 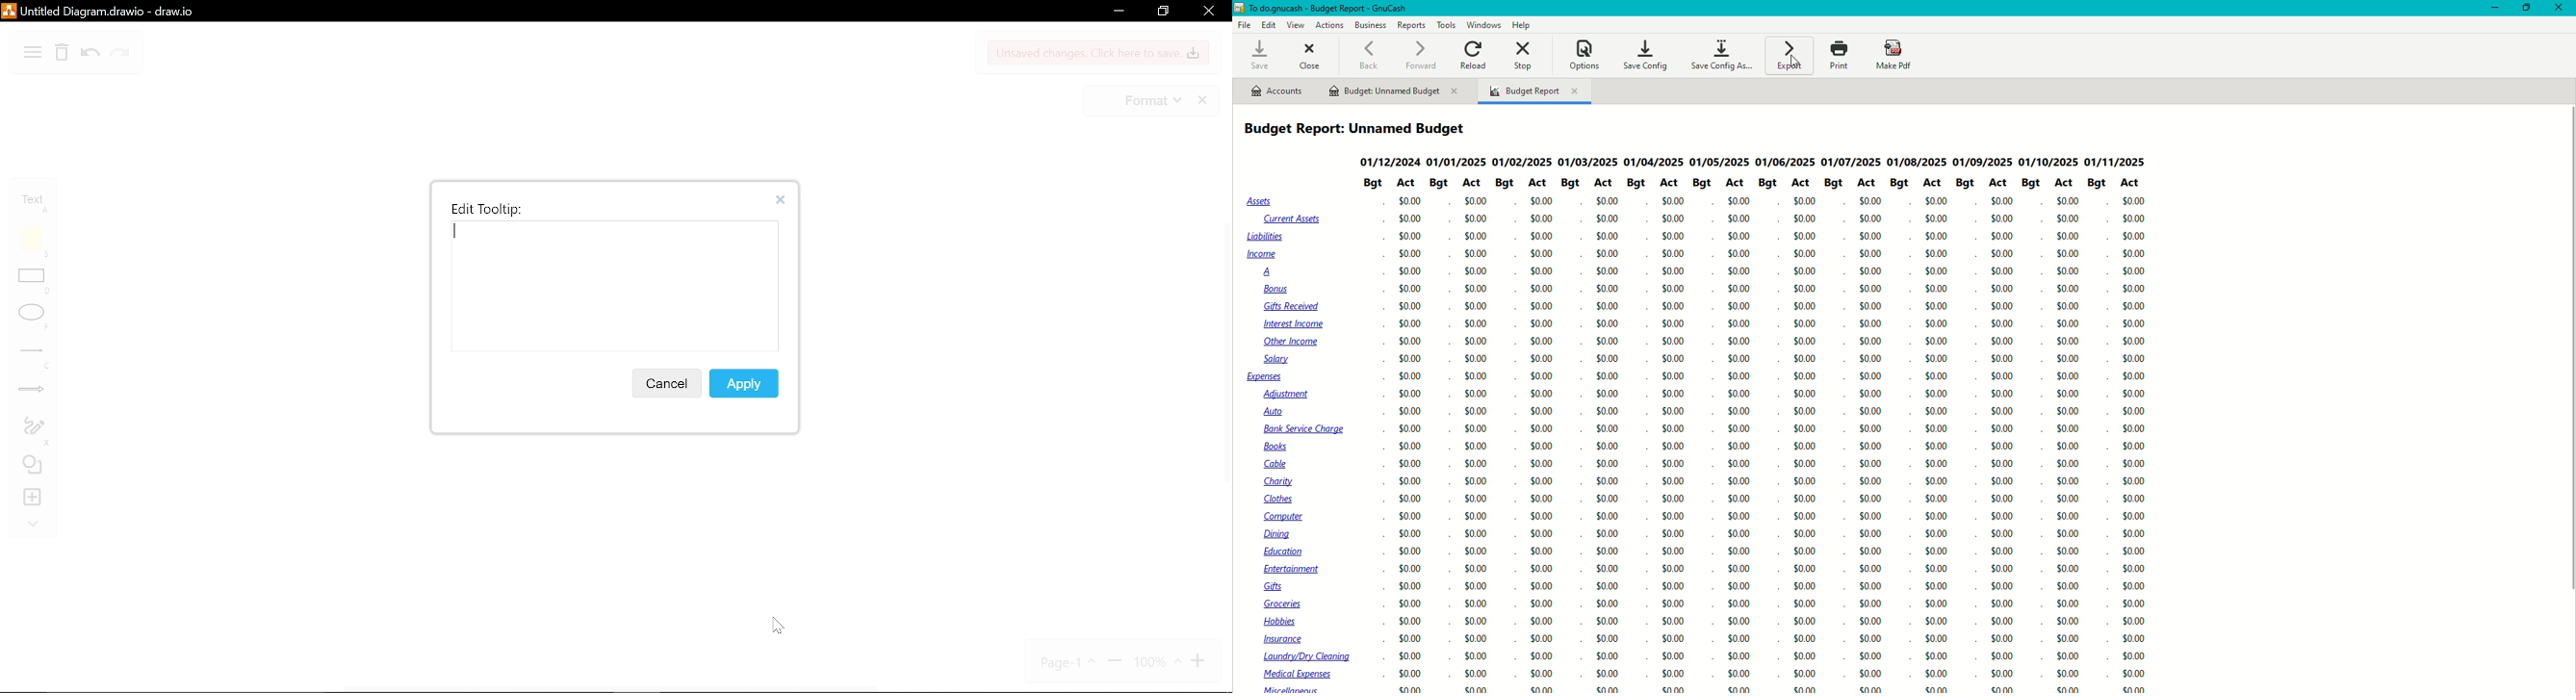 I want to click on $0.00, so click(x=1675, y=374).